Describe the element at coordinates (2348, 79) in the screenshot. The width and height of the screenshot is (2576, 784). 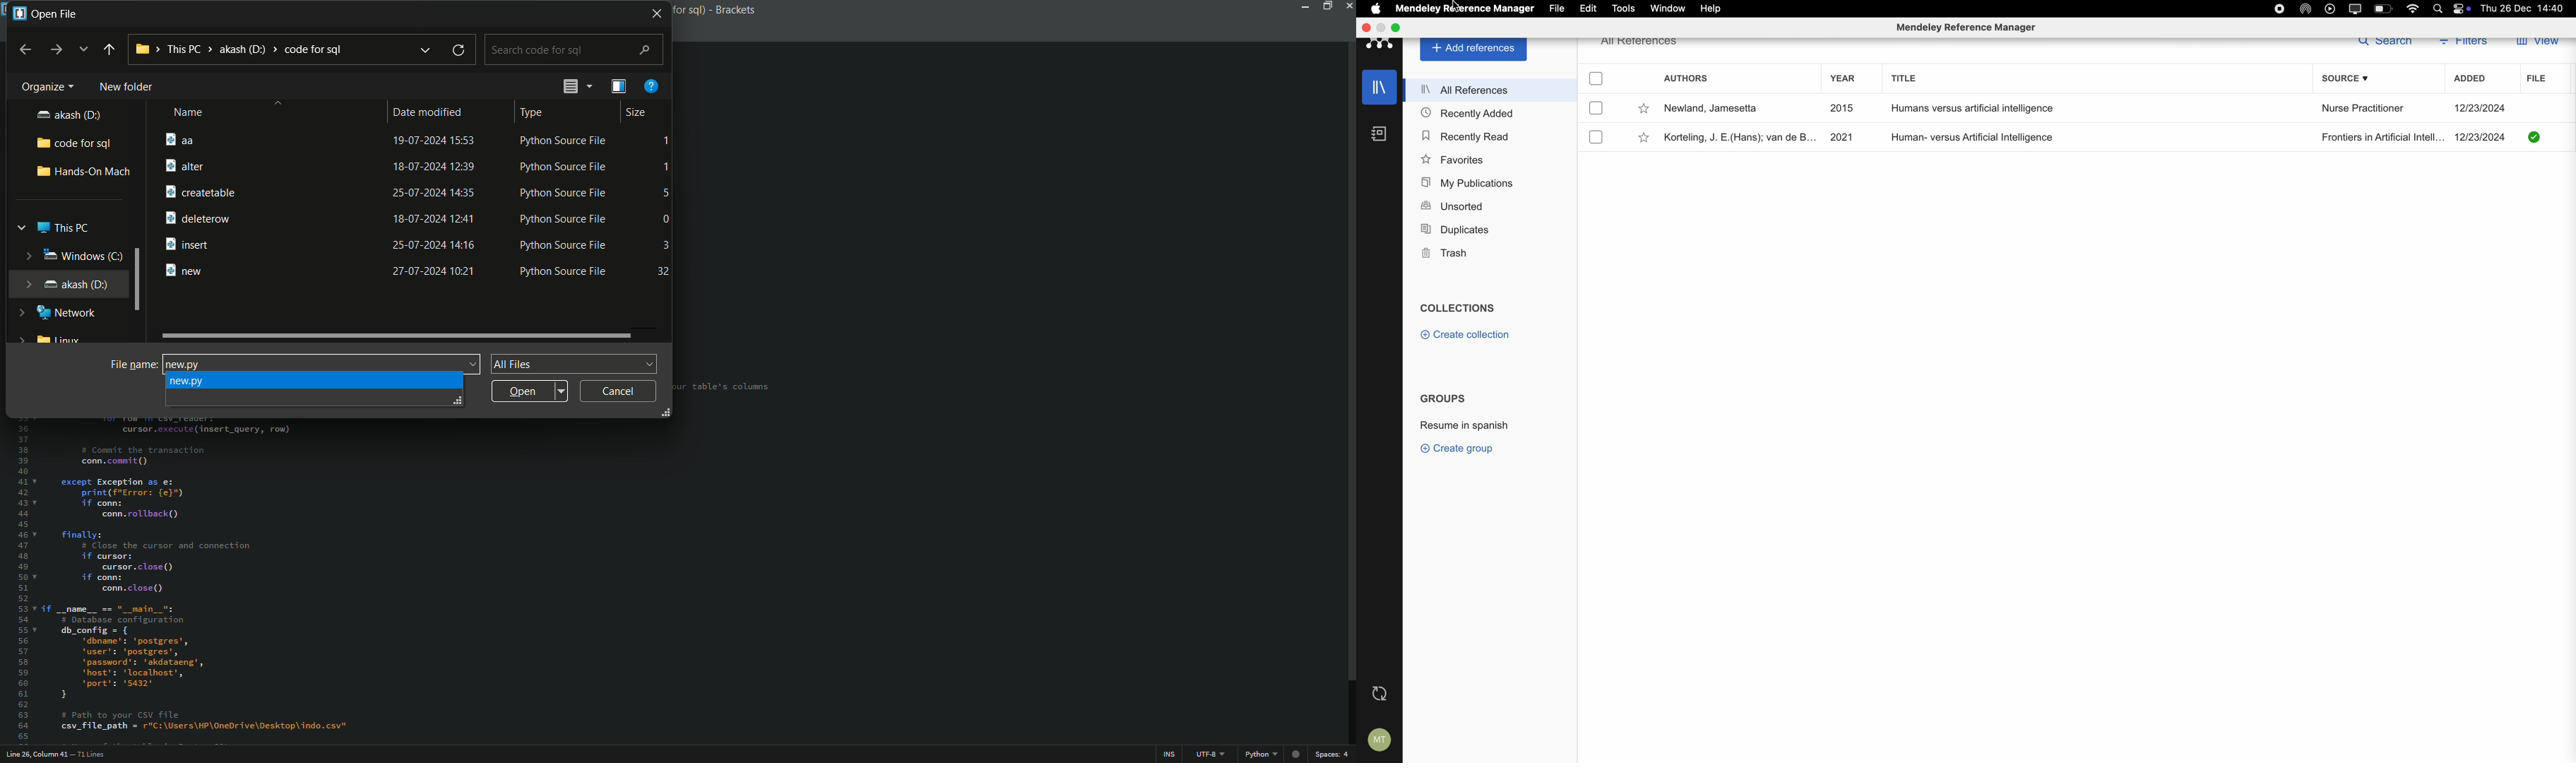
I see `source` at that location.